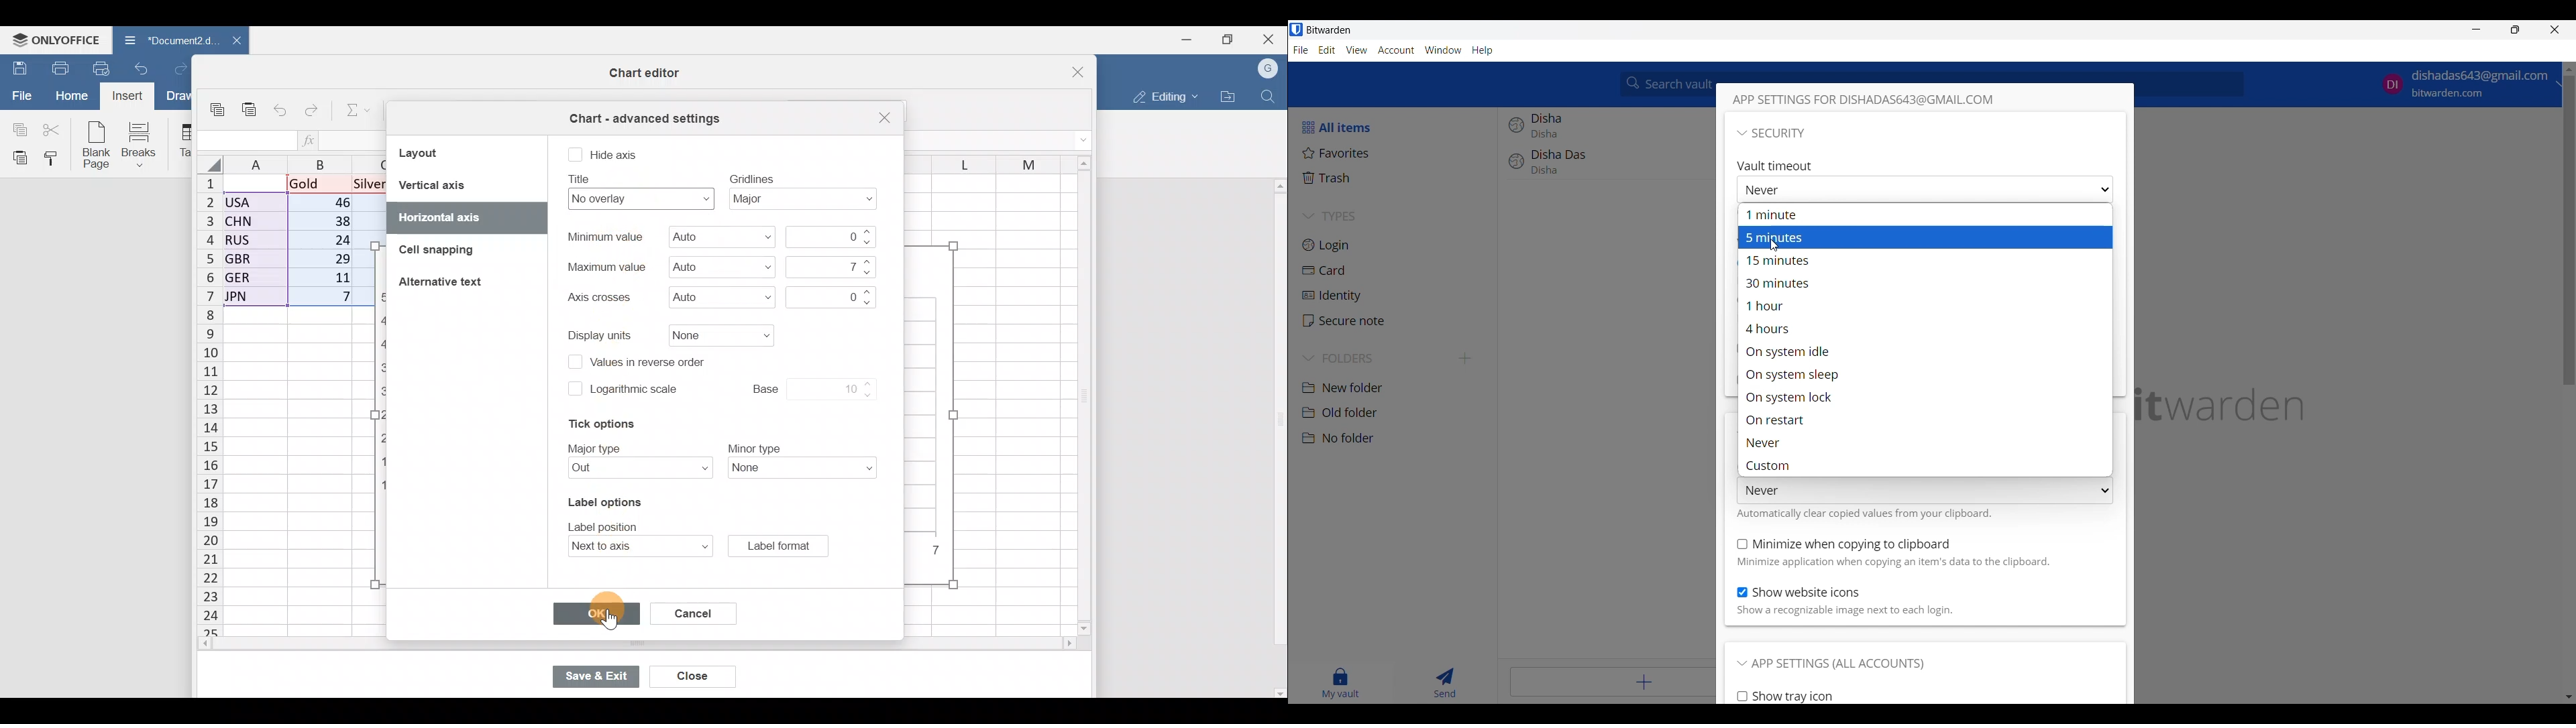 This screenshot has height=728, width=2576. Describe the element at coordinates (613, 612) in the screenshot. I see `Cursor on OK` at that location.